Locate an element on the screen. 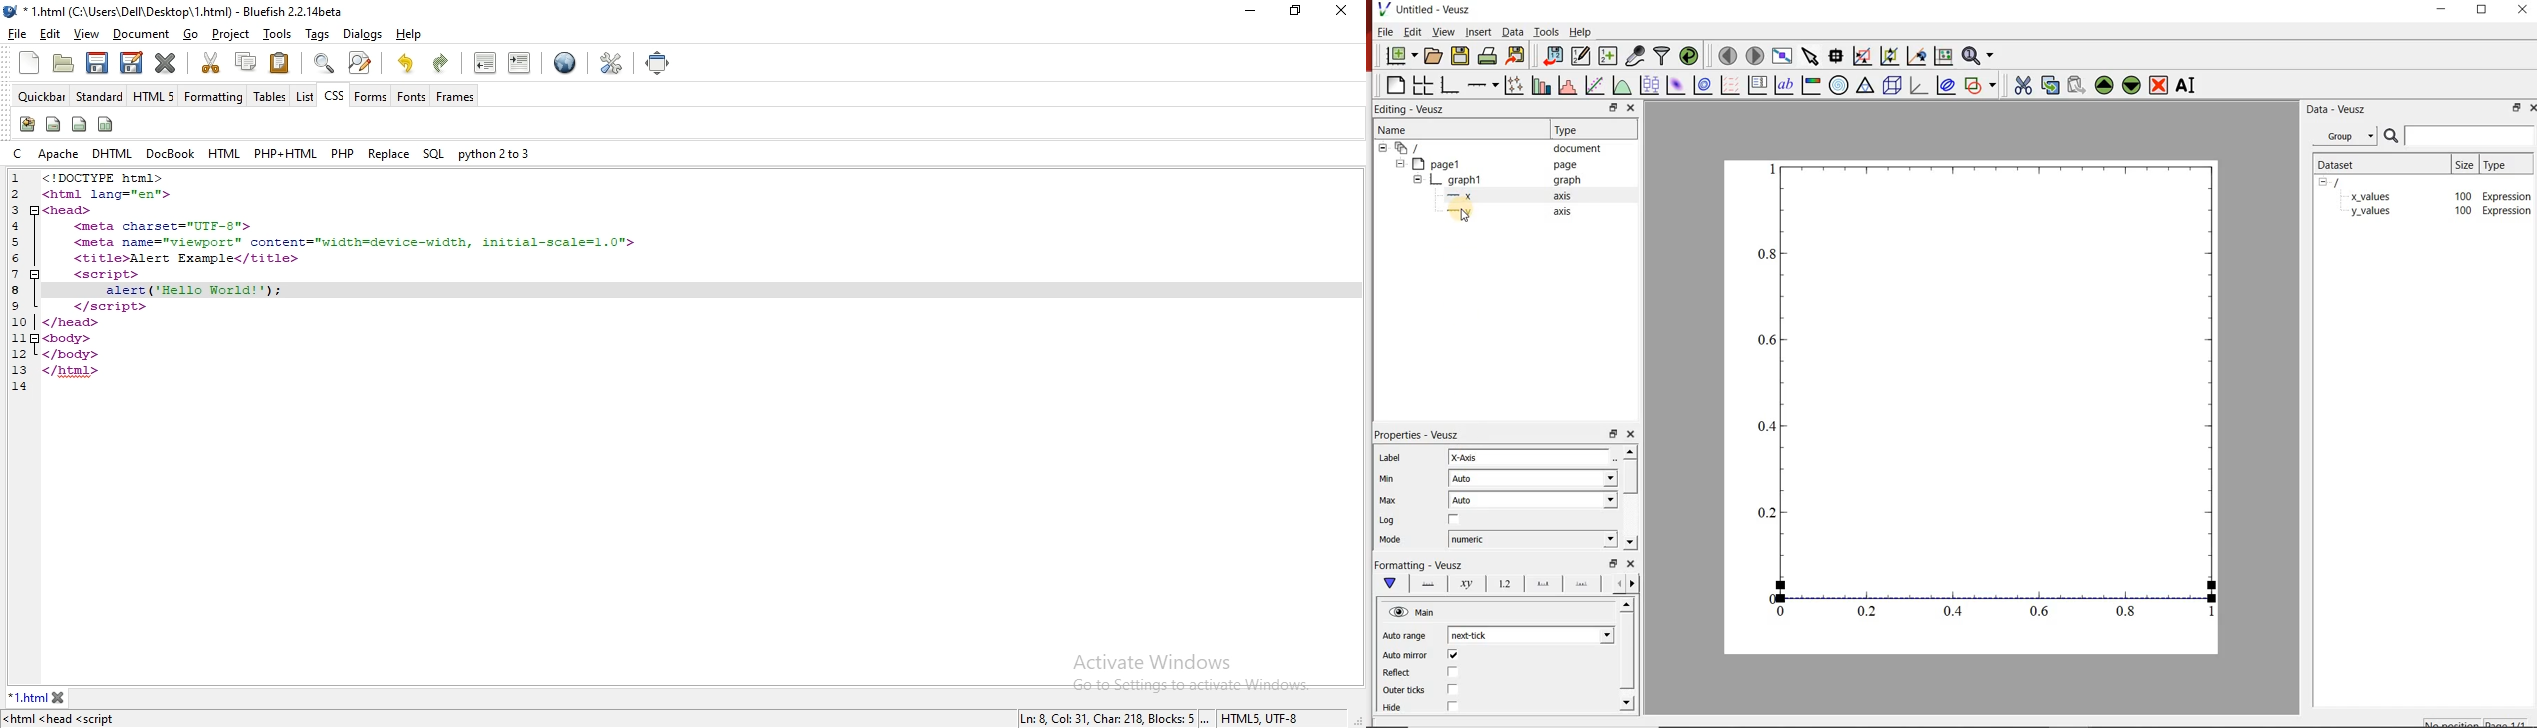 The image size is (2548, 728). x_values is located at coordinates (2371, 195).